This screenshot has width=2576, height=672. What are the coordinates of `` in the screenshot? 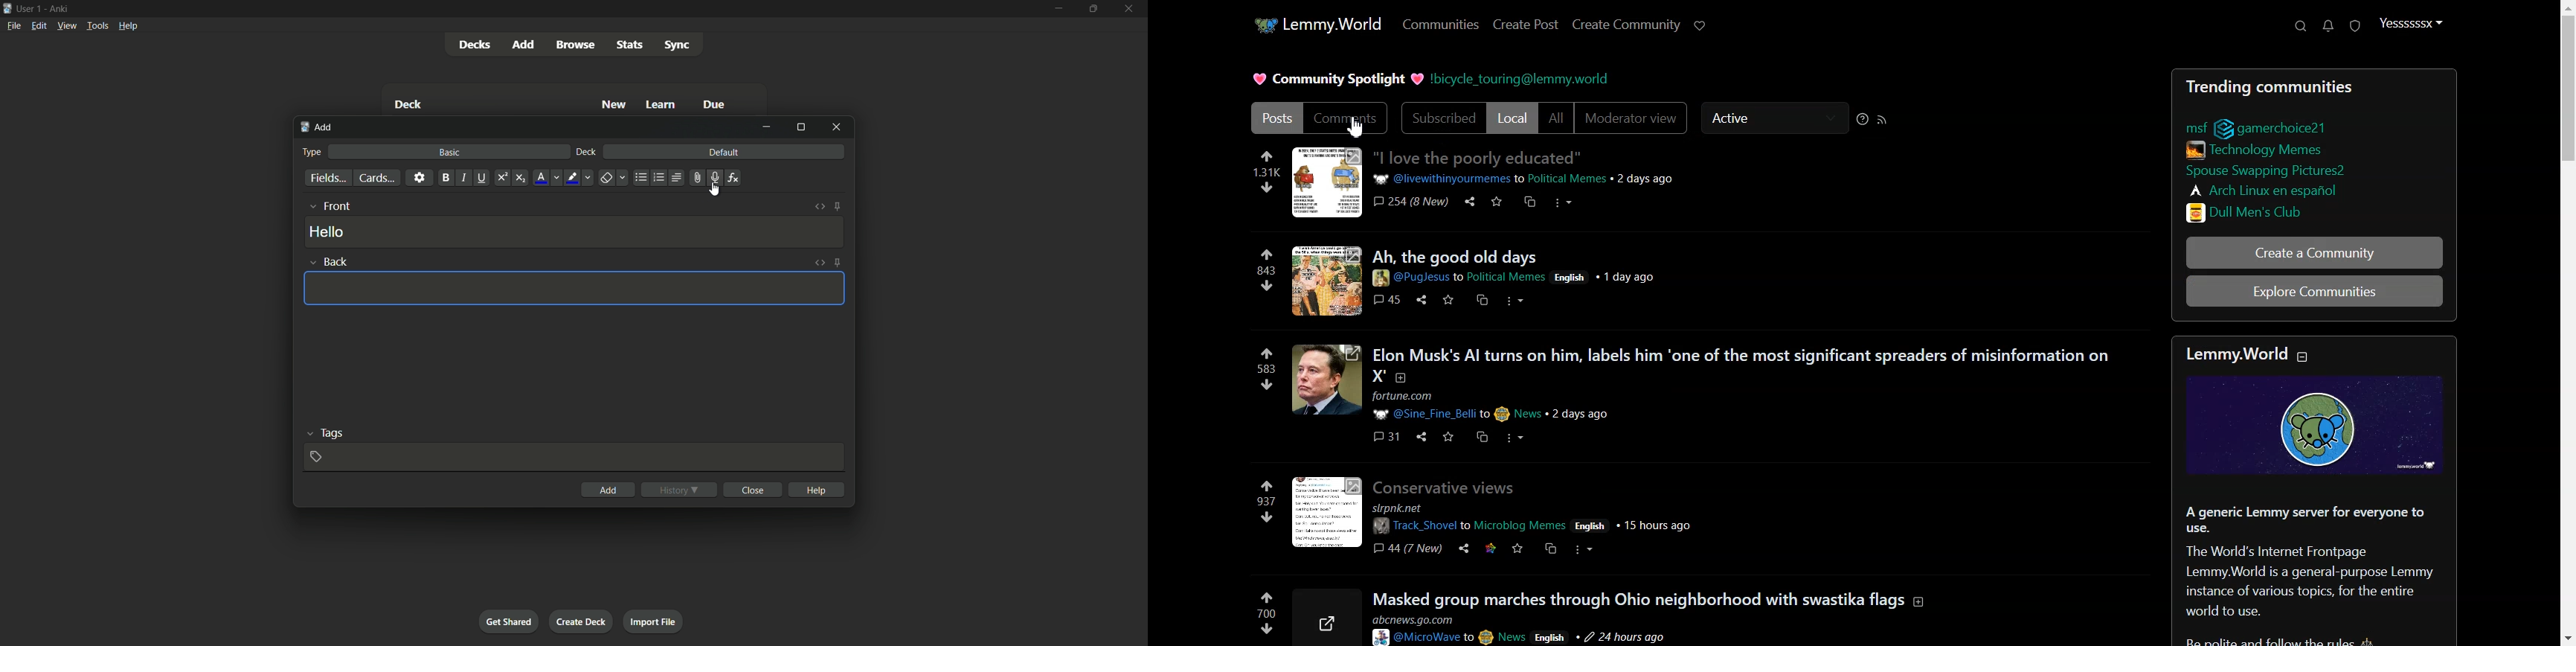 It's located at (1468, 200).